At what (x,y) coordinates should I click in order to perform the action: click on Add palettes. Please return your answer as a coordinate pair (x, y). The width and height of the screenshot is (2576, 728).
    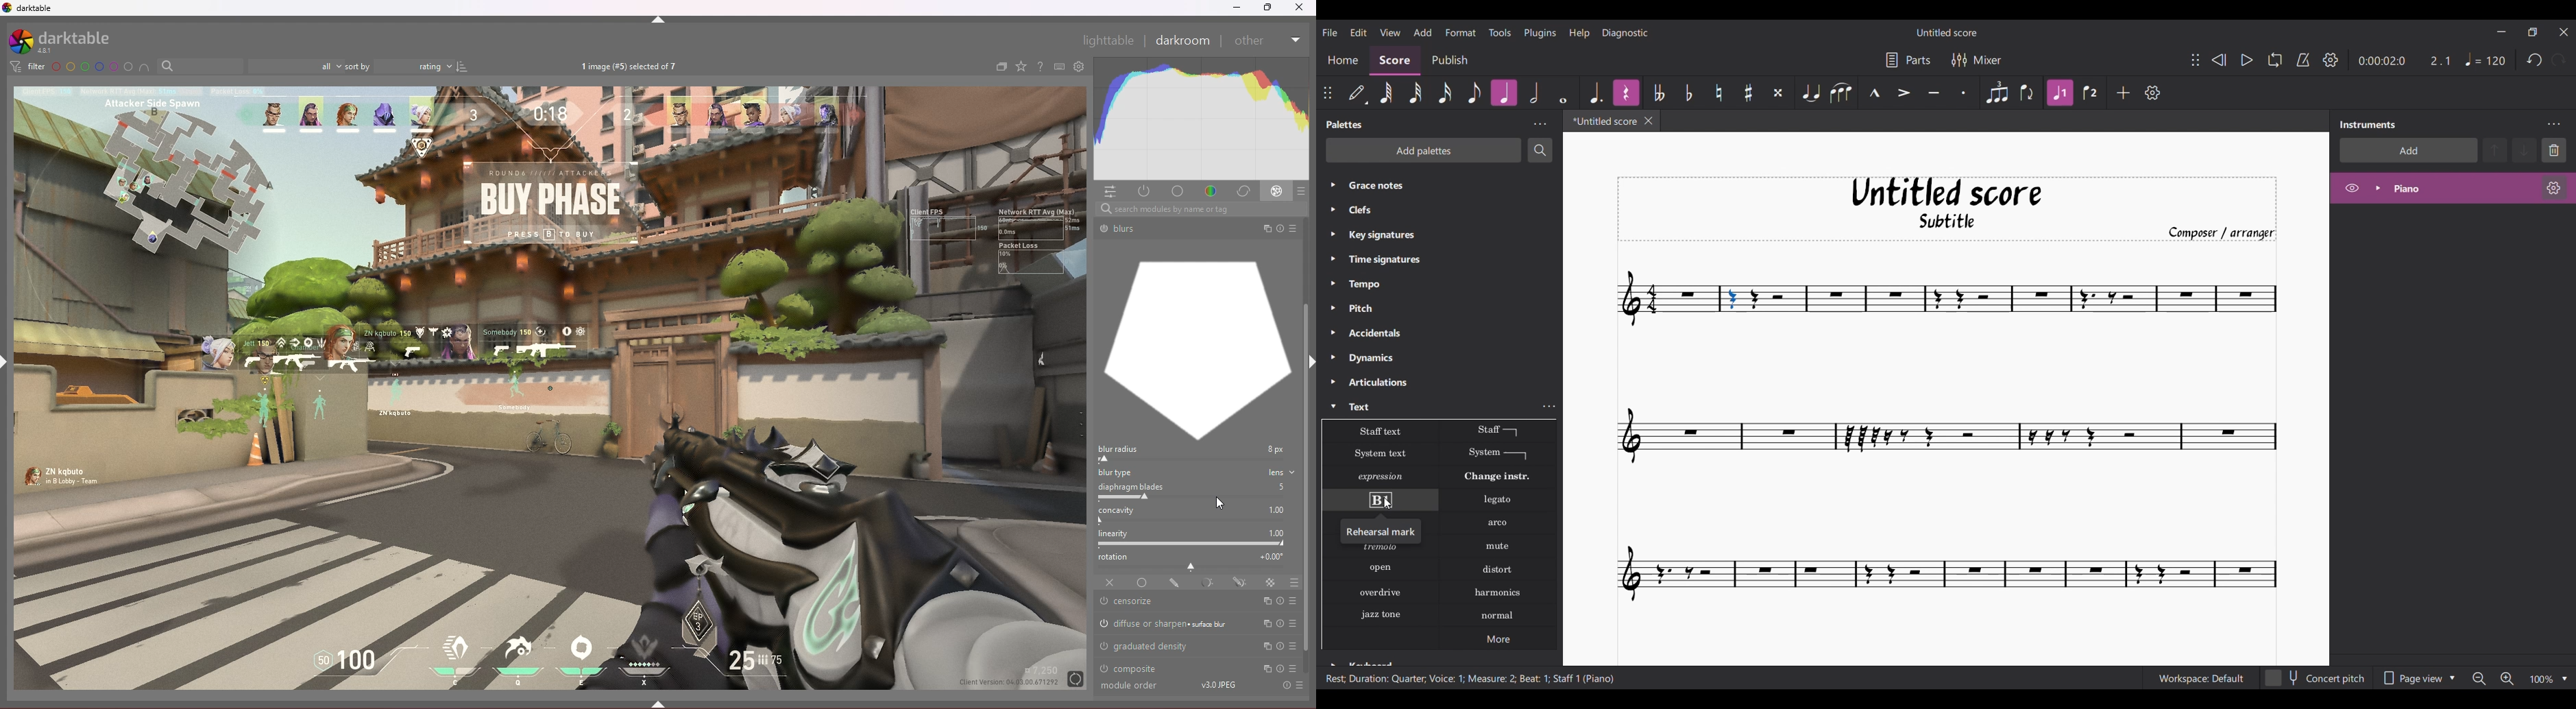
    Looking at the image, I should click on (1423, 151).